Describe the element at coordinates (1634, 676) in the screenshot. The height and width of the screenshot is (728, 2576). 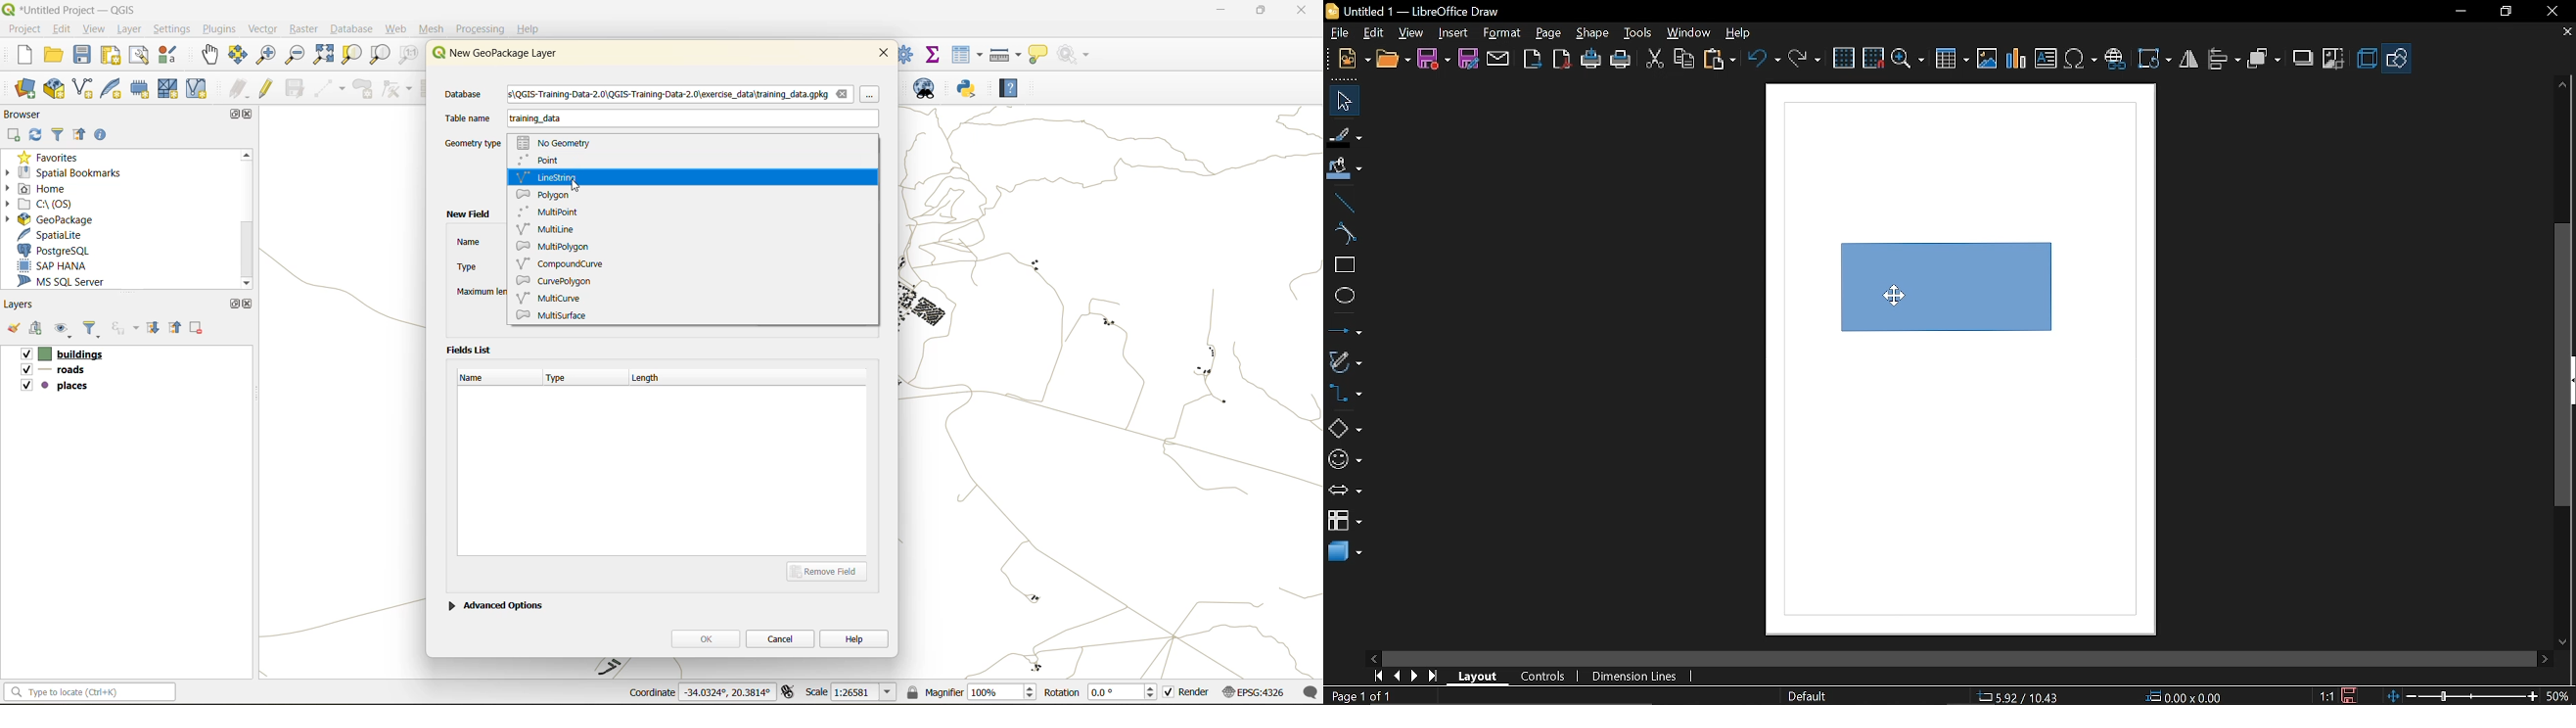
I see `dimension lines` at that location.